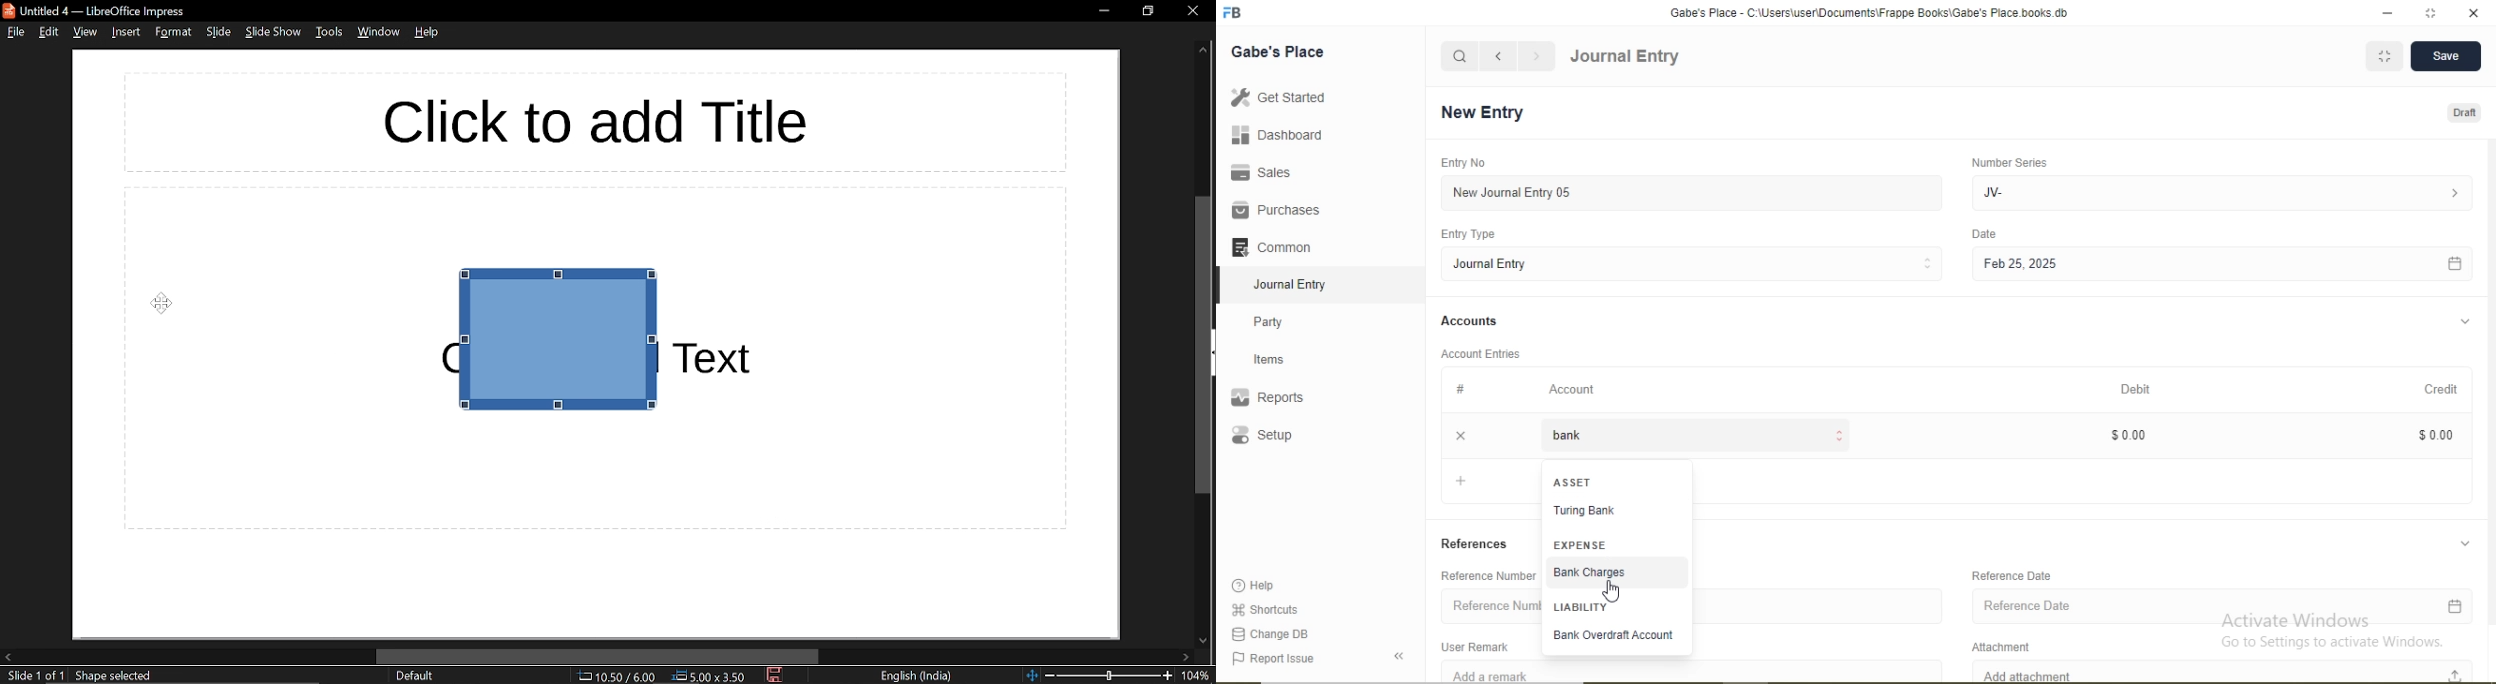 The height and width of the screenshot is (700, 2520). I want to click on Items, so click(1281, 359).